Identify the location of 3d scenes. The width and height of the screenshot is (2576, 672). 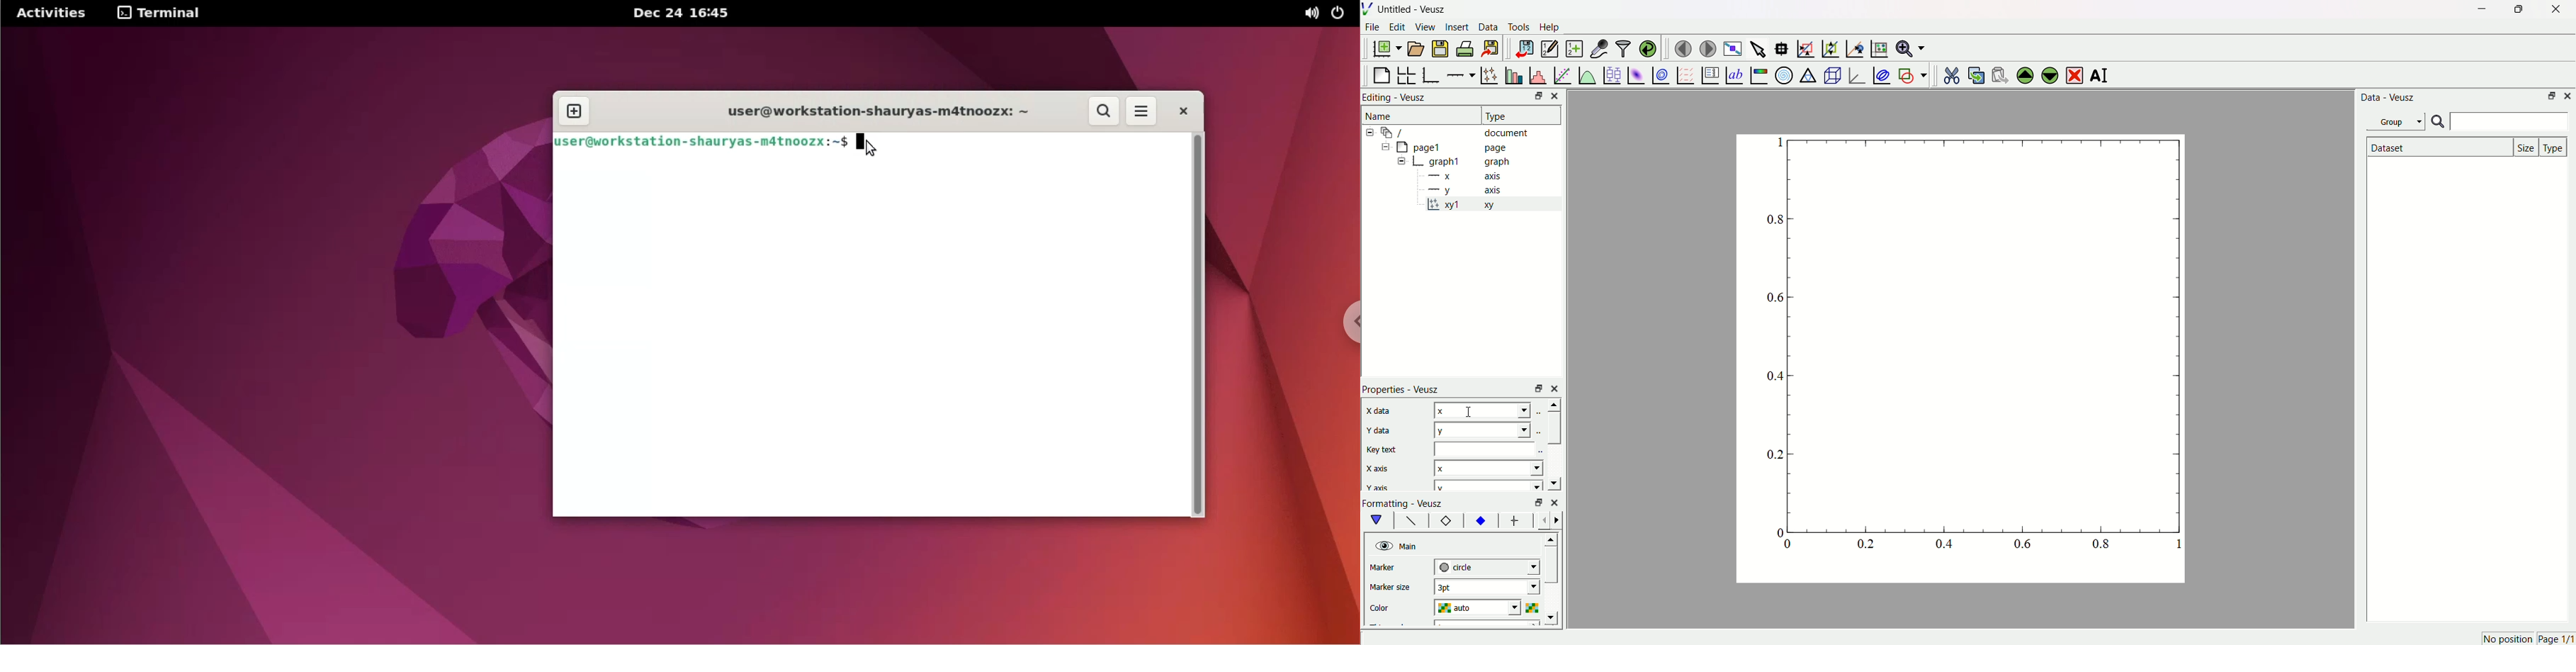
(1831, 75).